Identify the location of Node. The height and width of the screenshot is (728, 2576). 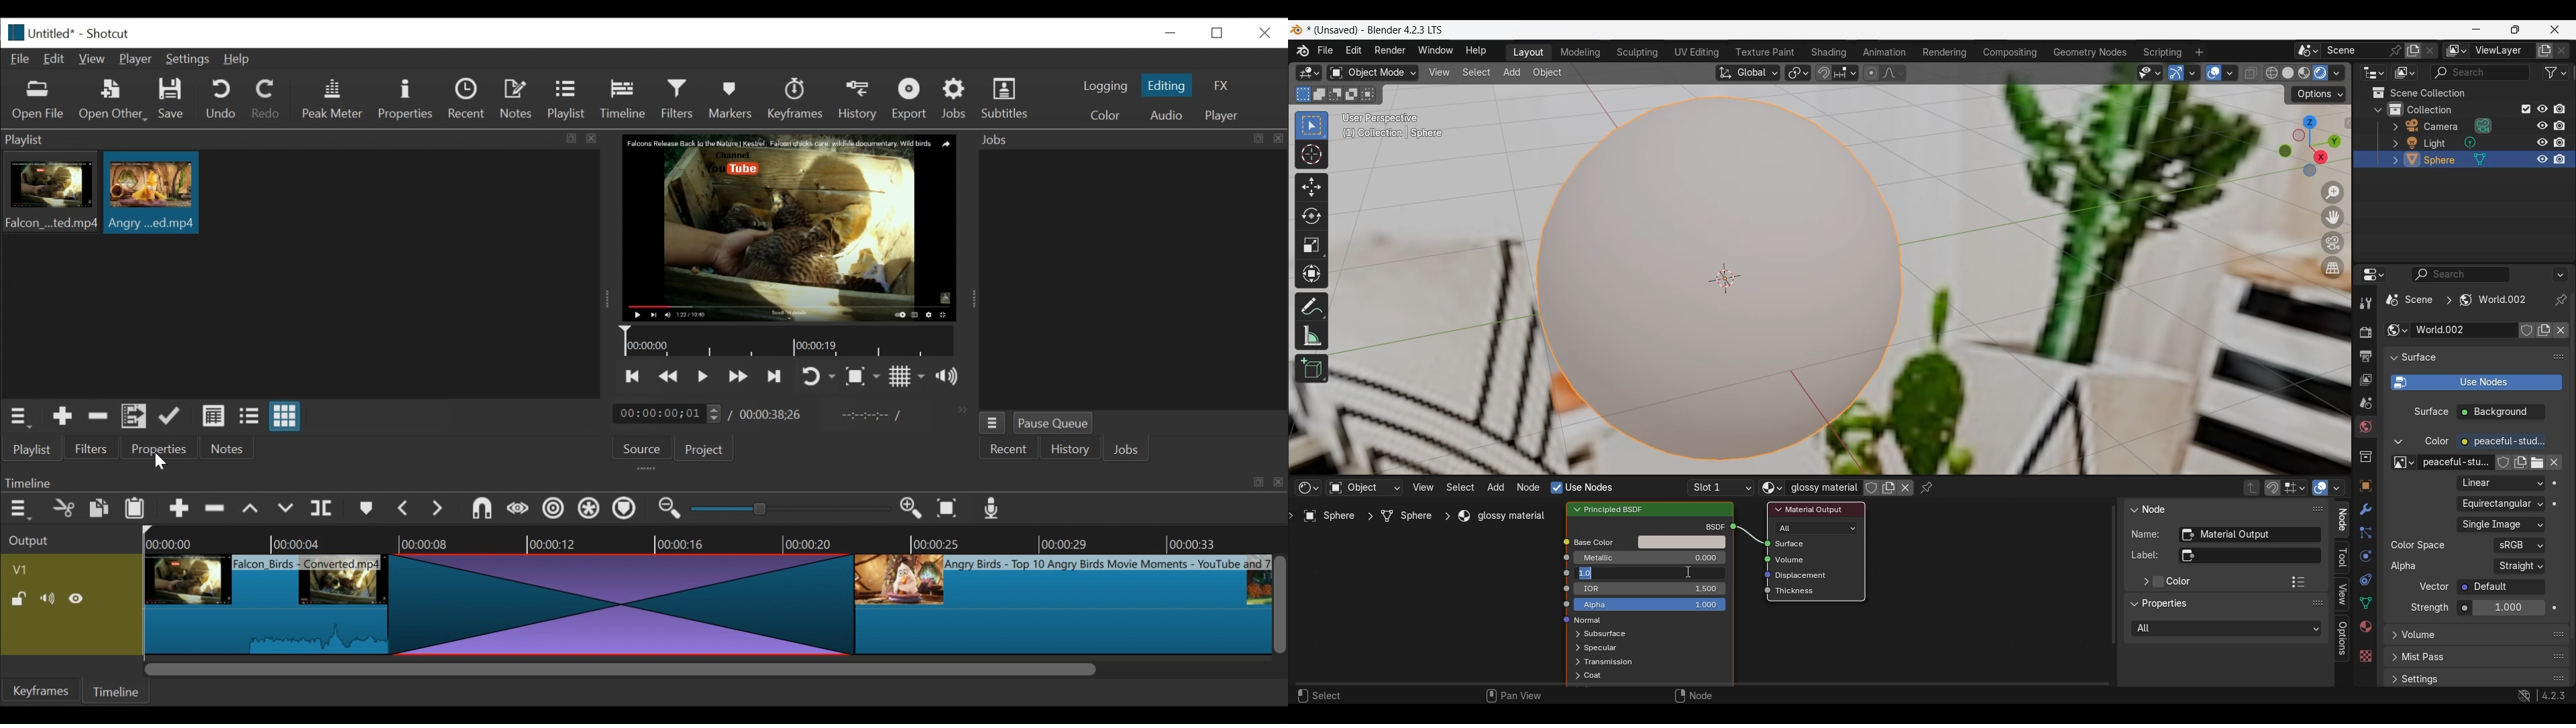
(1697, 695).